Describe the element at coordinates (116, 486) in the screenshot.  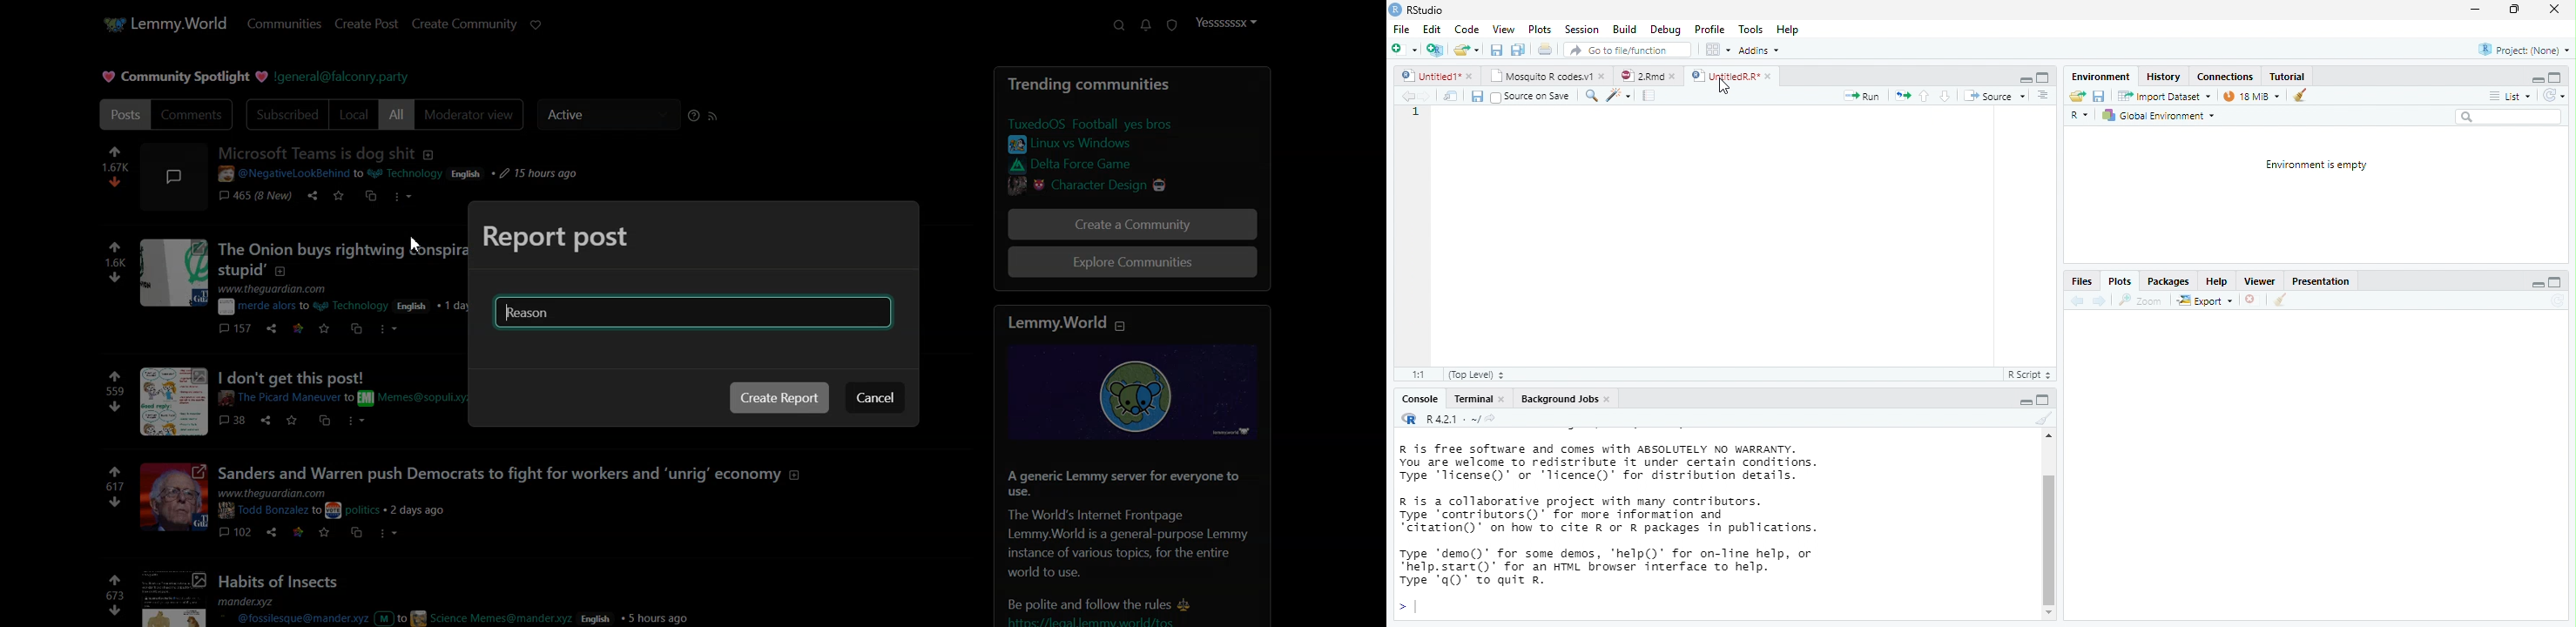
I see `numbers` at that location.